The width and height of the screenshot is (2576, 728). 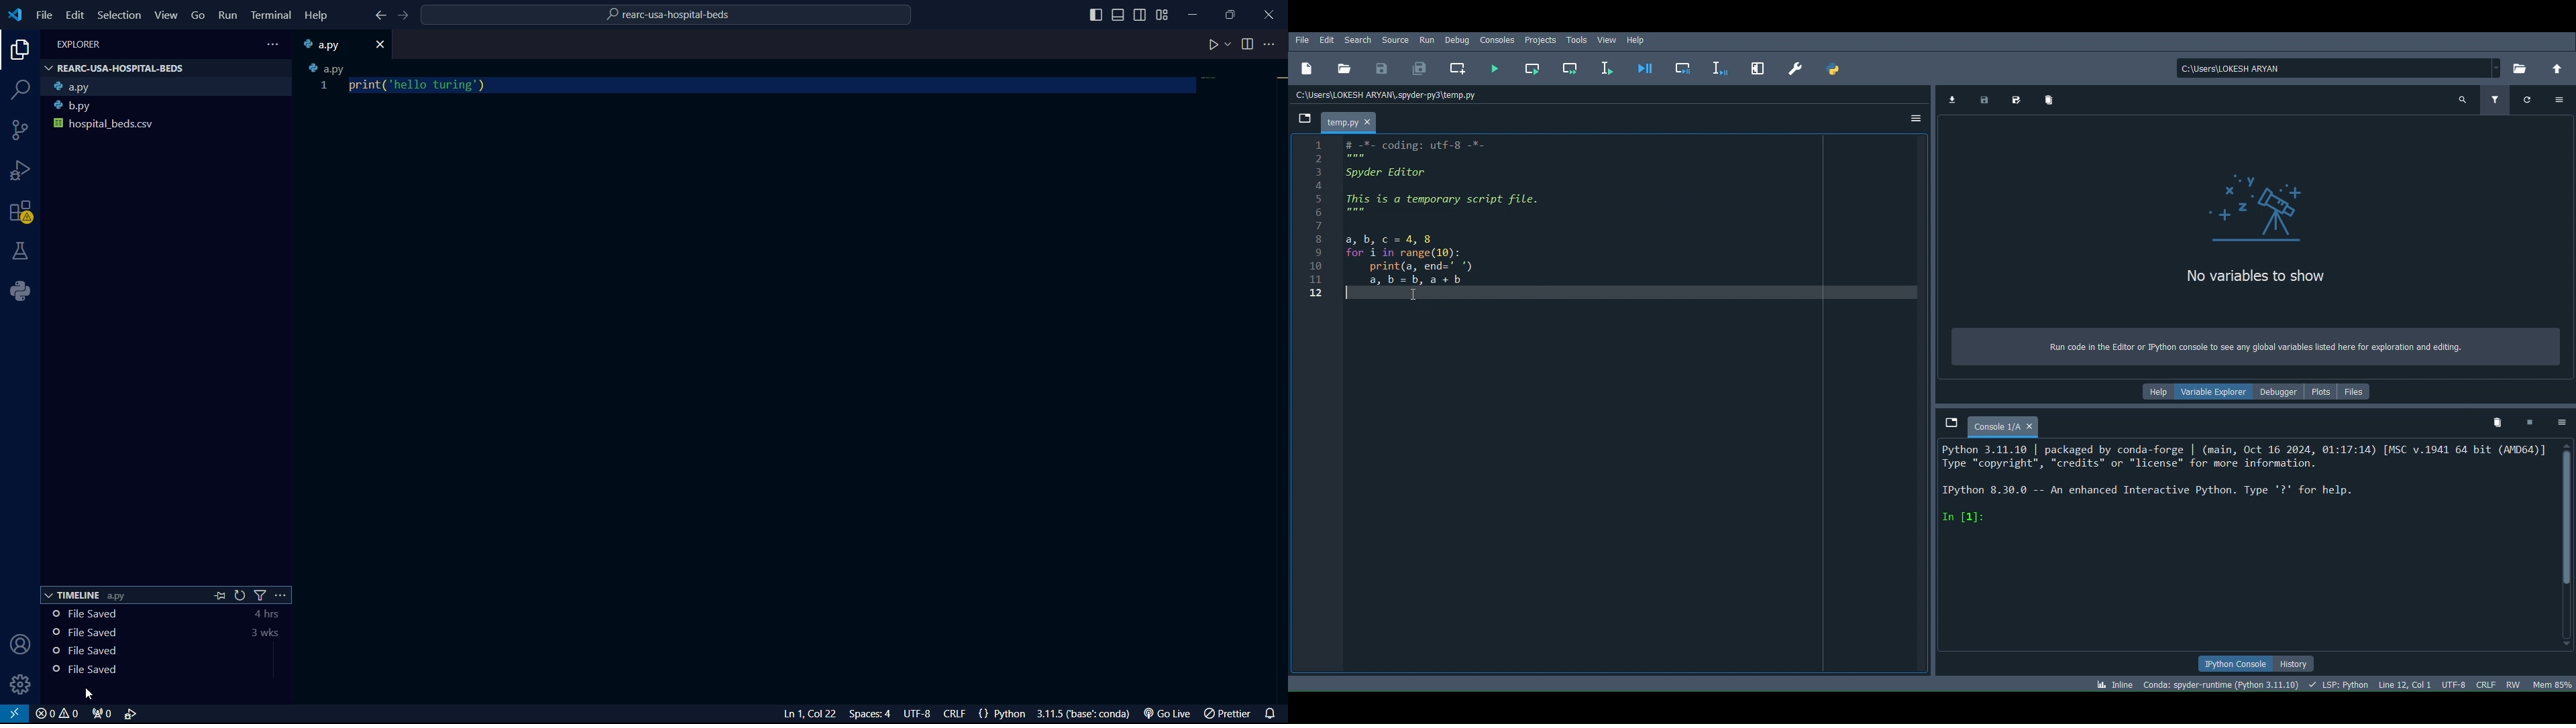 What do you see at coordinates (2493, 99) in the screenshot?
I see `Filter variables` at bounding box center [2493, 99].